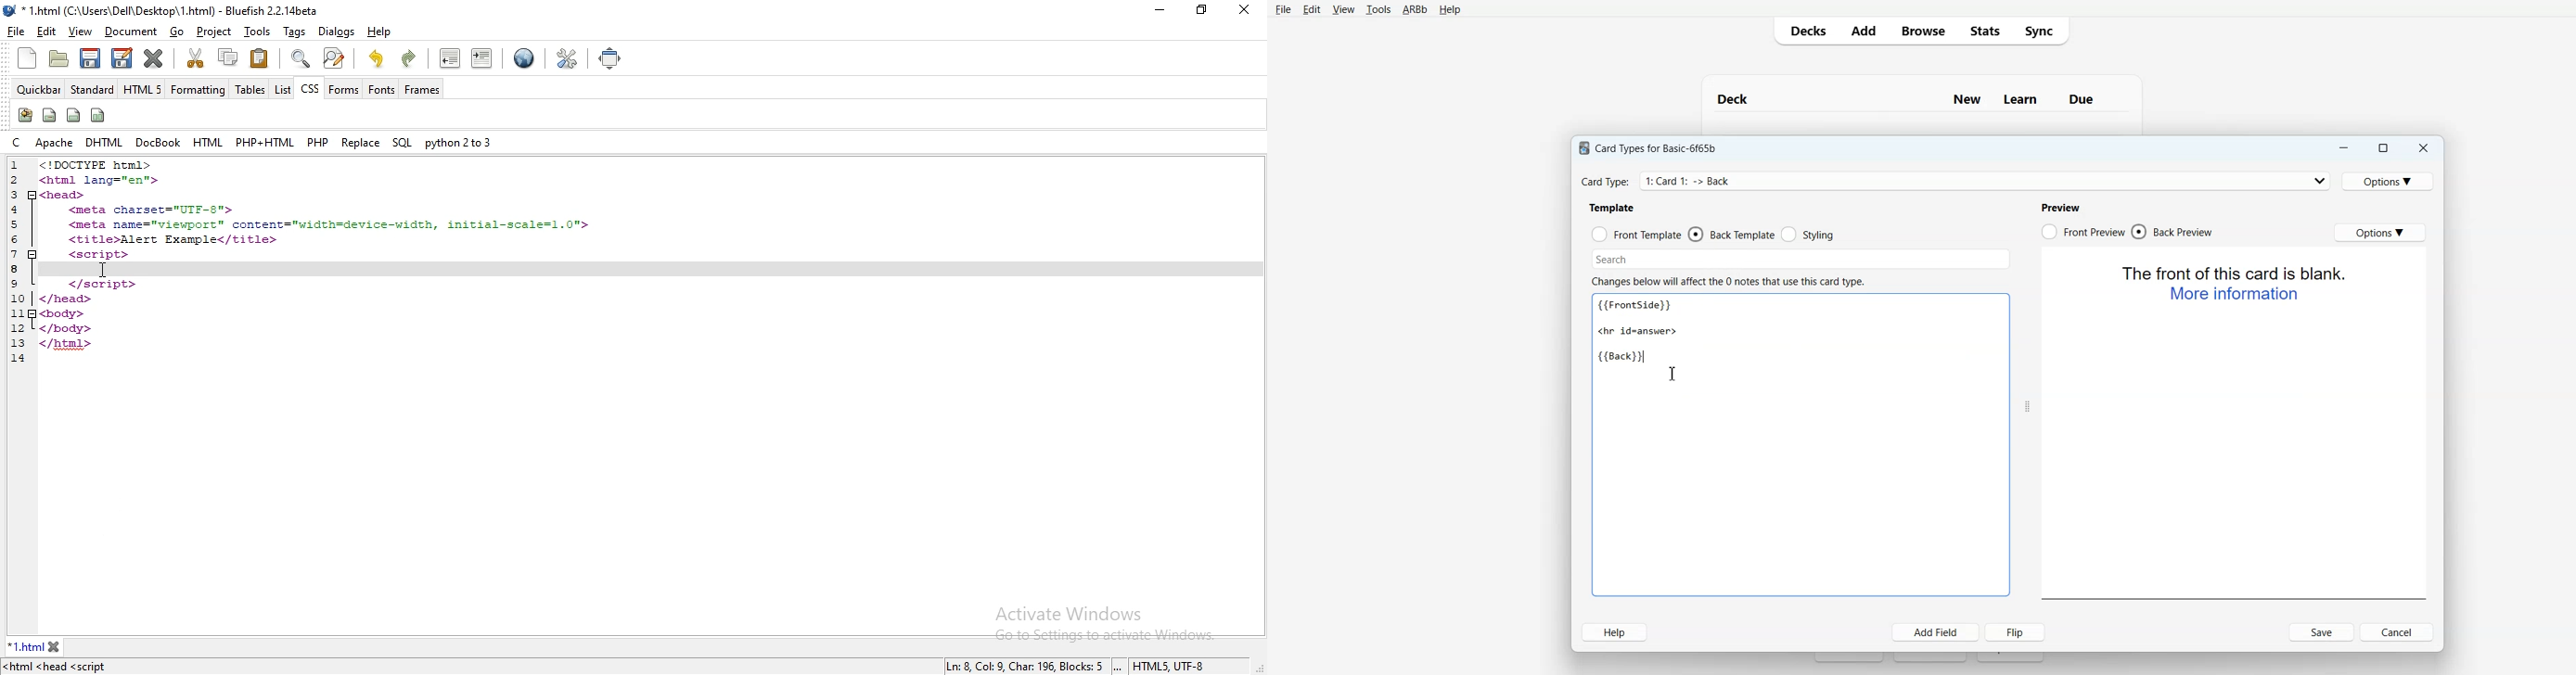 Image resolution: width=2576 pixels, height=700 pixels. What do you see at coordinates (14, 269) in the screenshot?
I see `8` at bounding box center [14, 269].